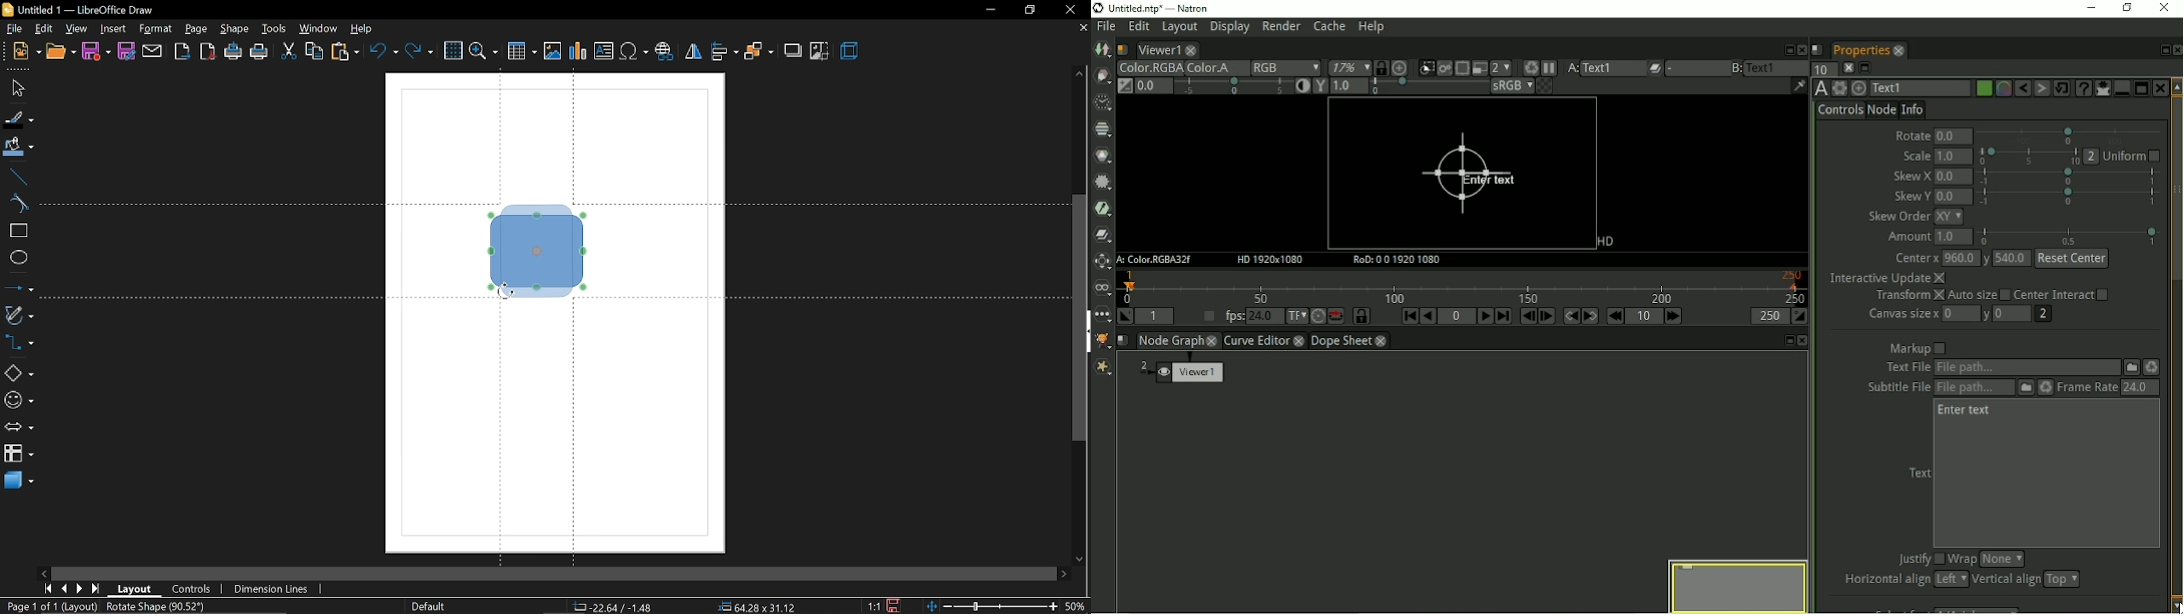 The image size is (2184, 616). I want to click on export as pdf, so click(209, 50).